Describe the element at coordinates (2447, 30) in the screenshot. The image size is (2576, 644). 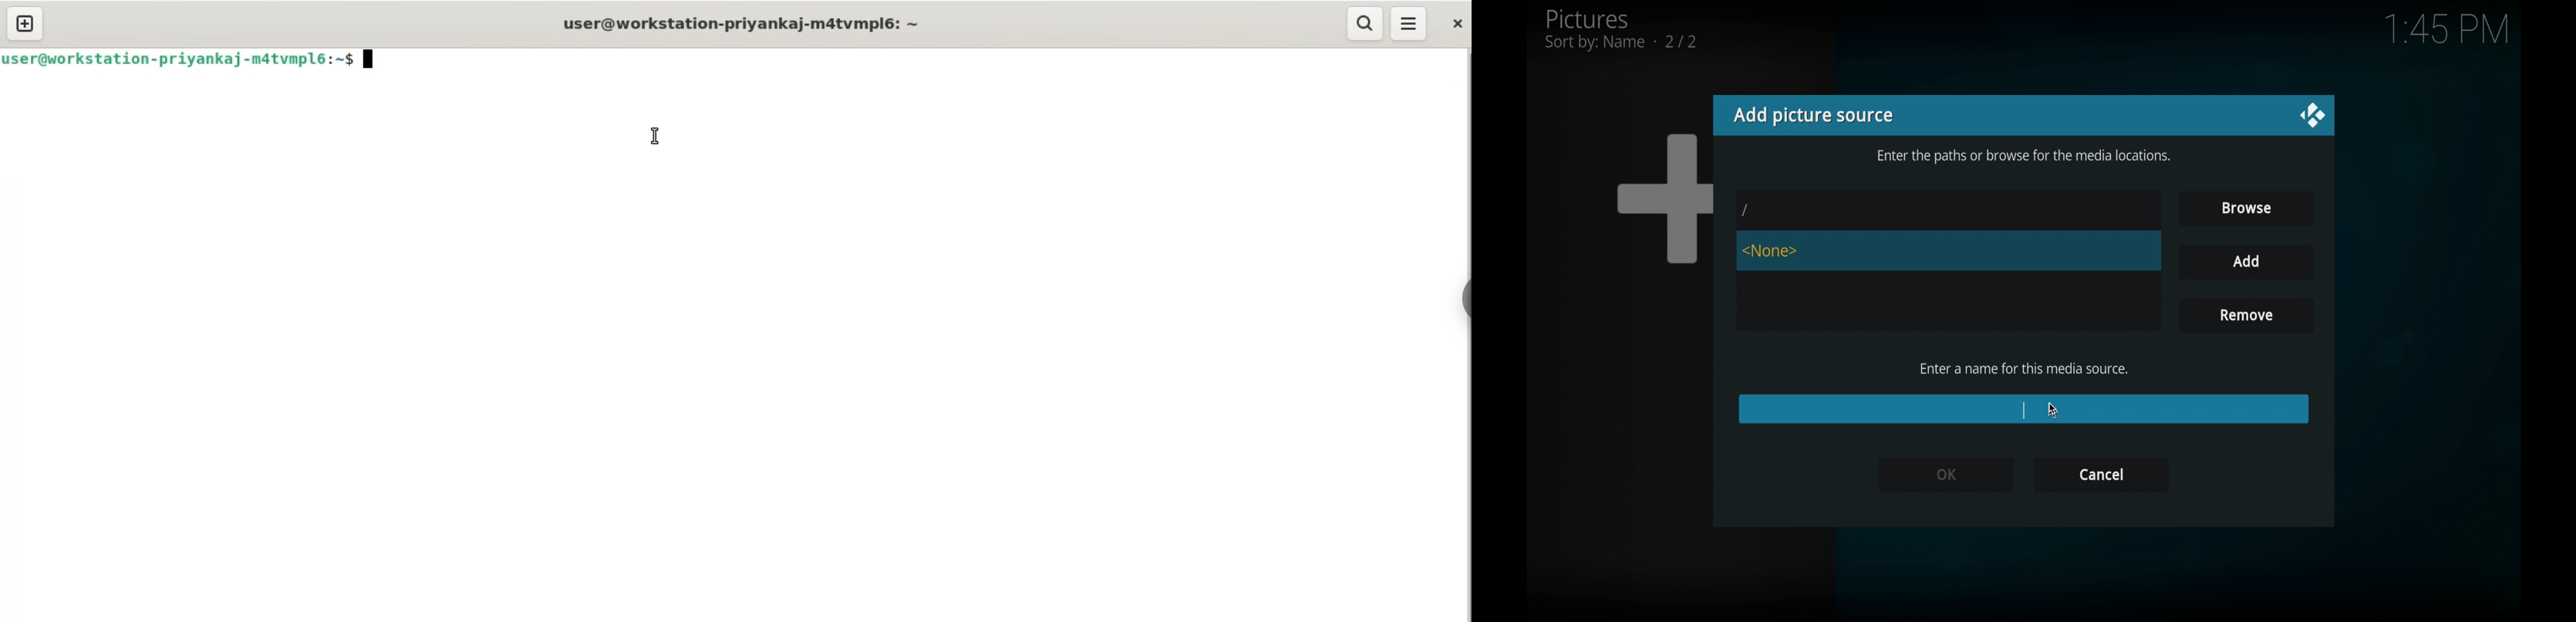
I see `time` at that location.